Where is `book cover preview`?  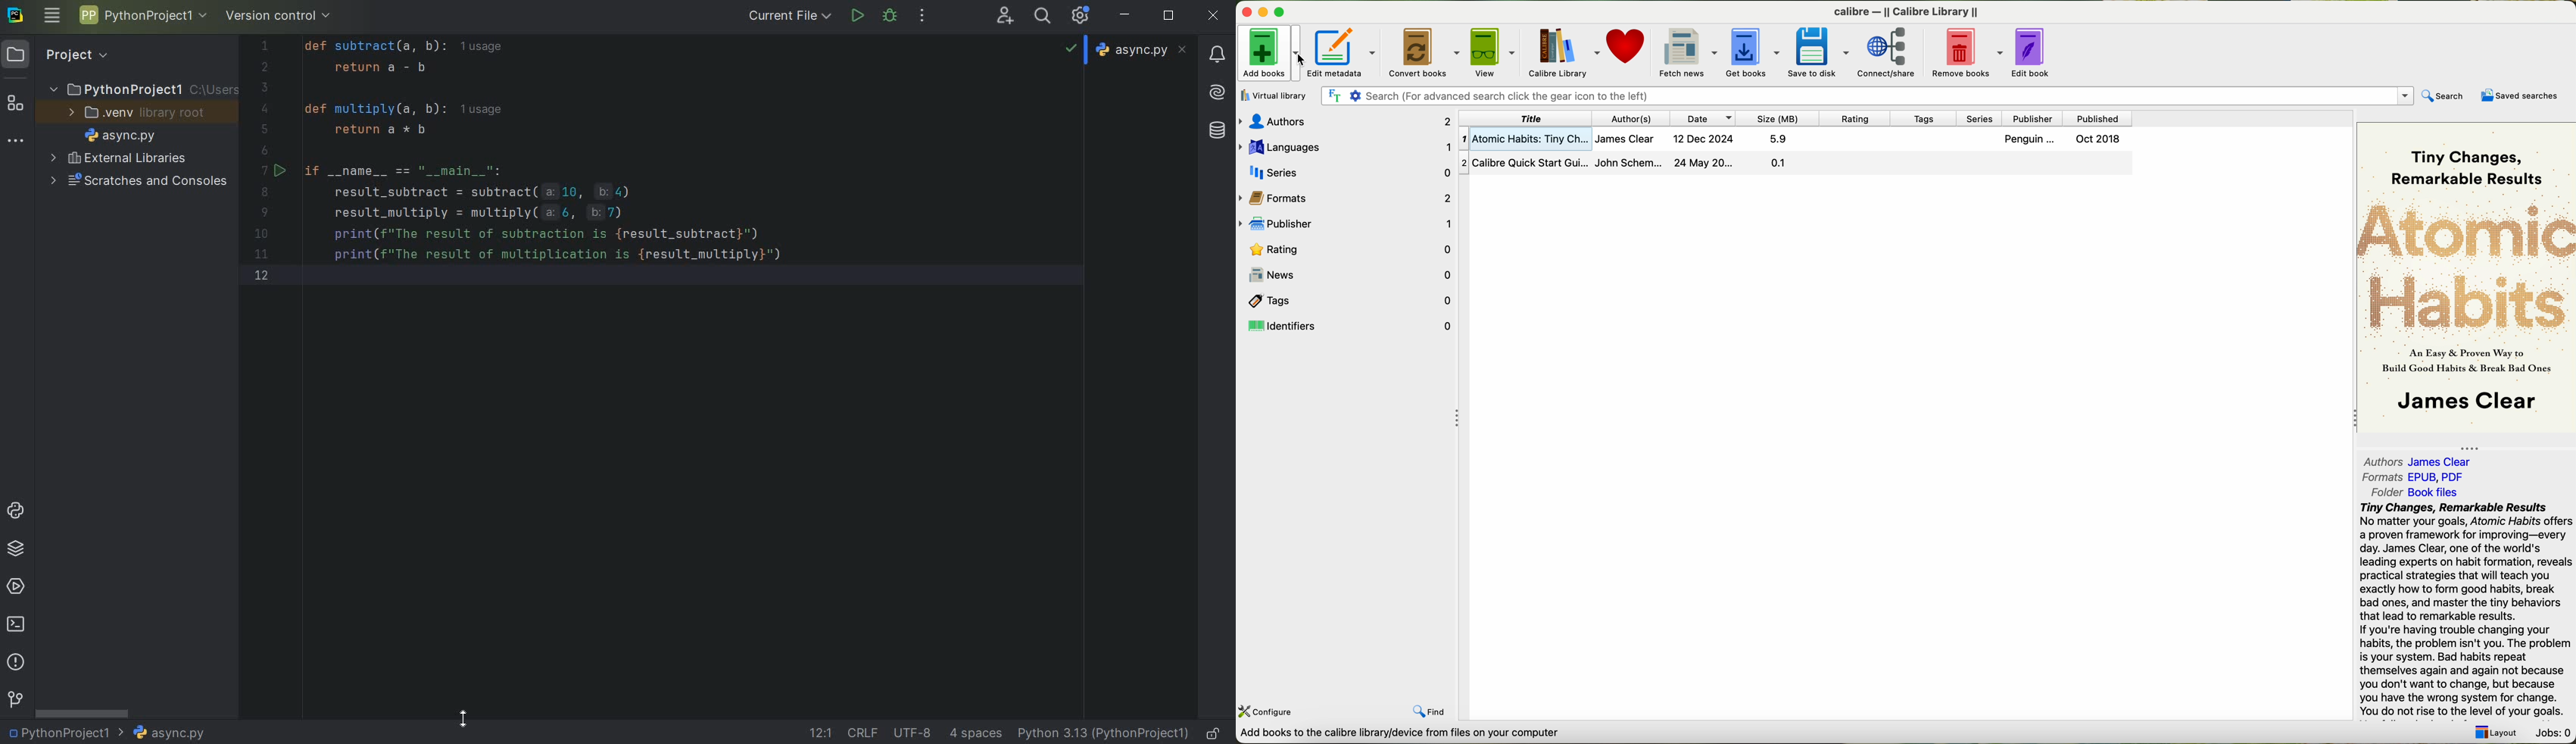
book cover preview is located at coordinates (2467, 276).